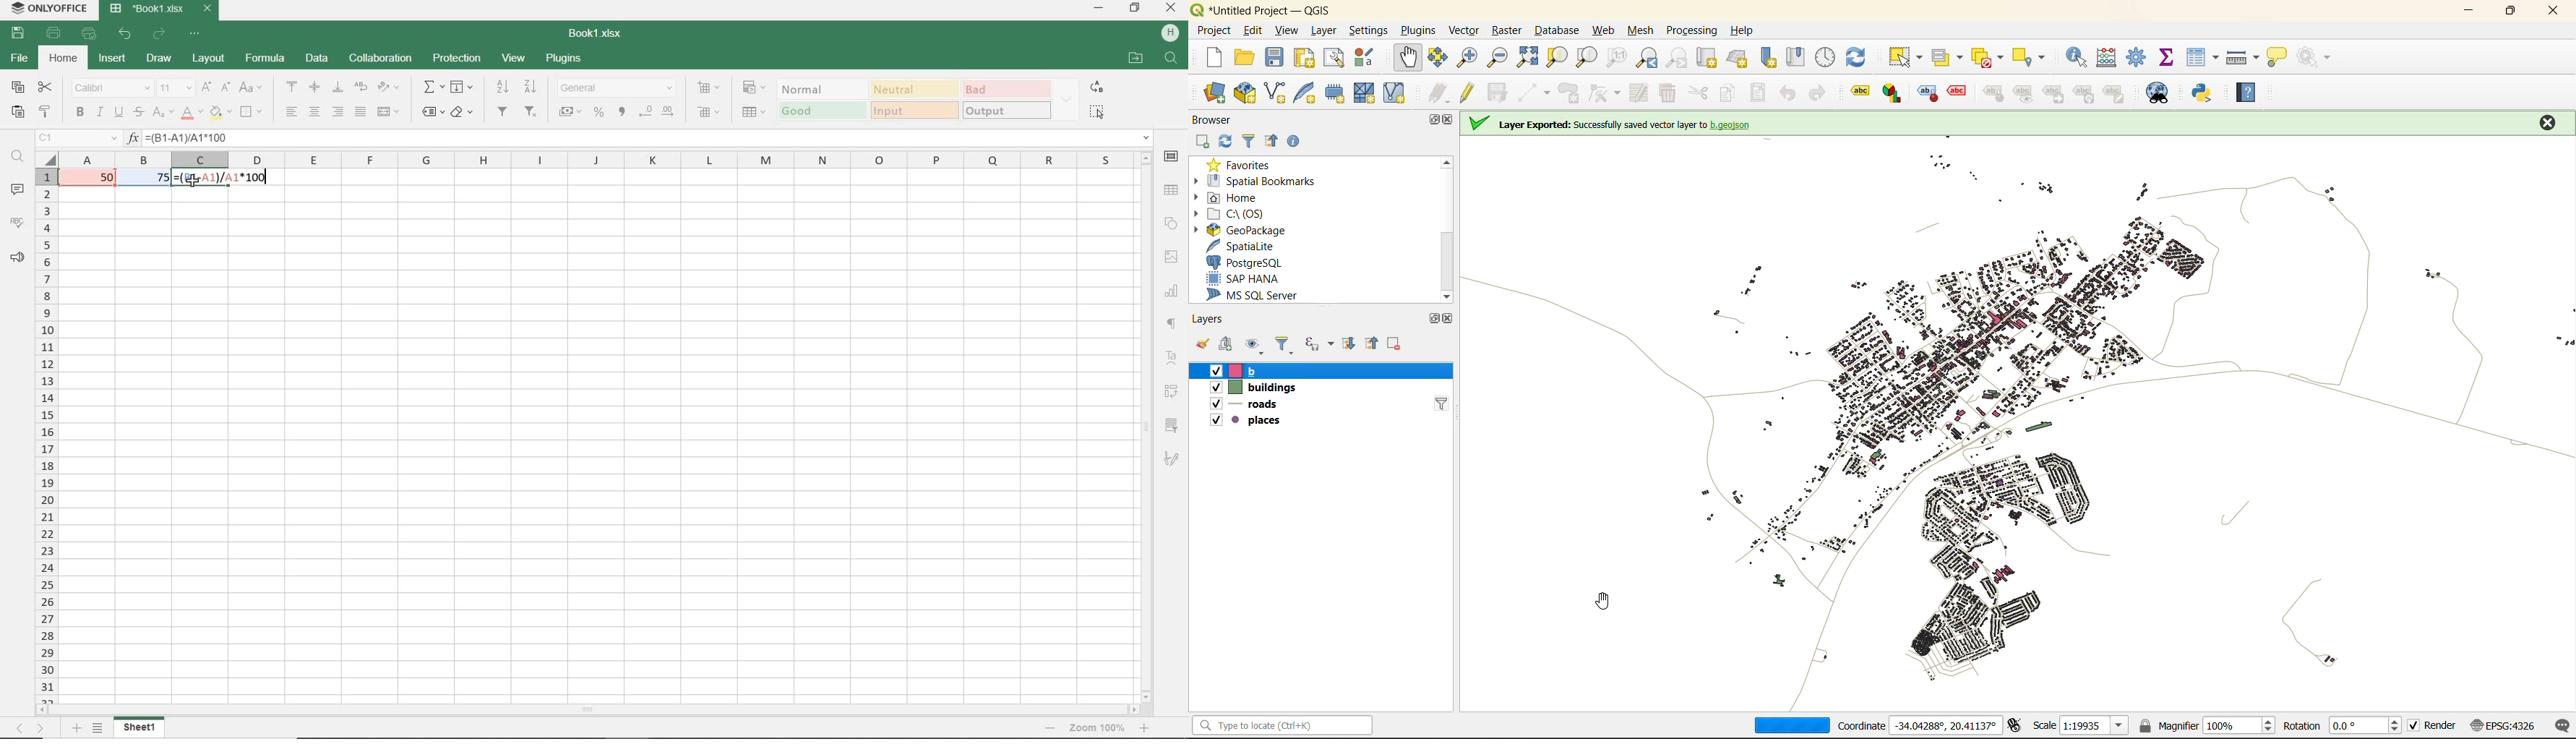 This screenshot has height=756, width=2576. What do you see at coordinates (2319, 57) in the screenshot?
I see `no action` at bounding box center [2319, 57].